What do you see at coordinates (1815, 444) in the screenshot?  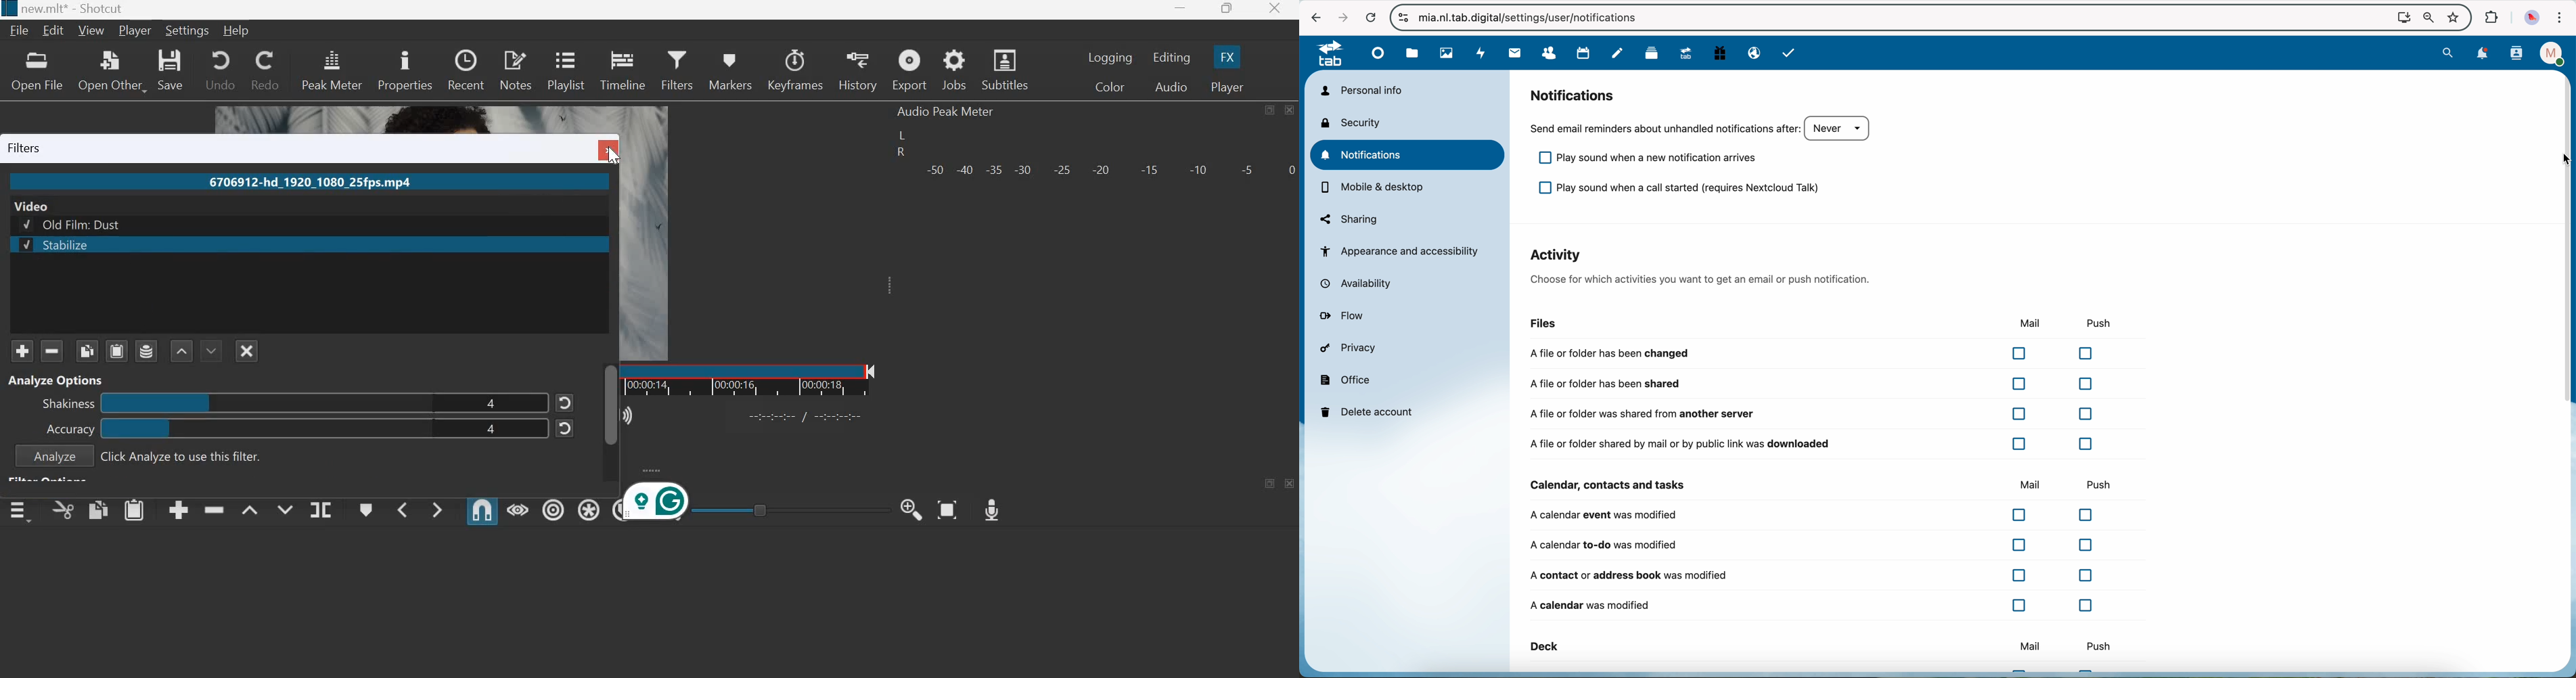 I see `a file or folder shared by mail or by public link was download` at bounding box center [1815, 444].